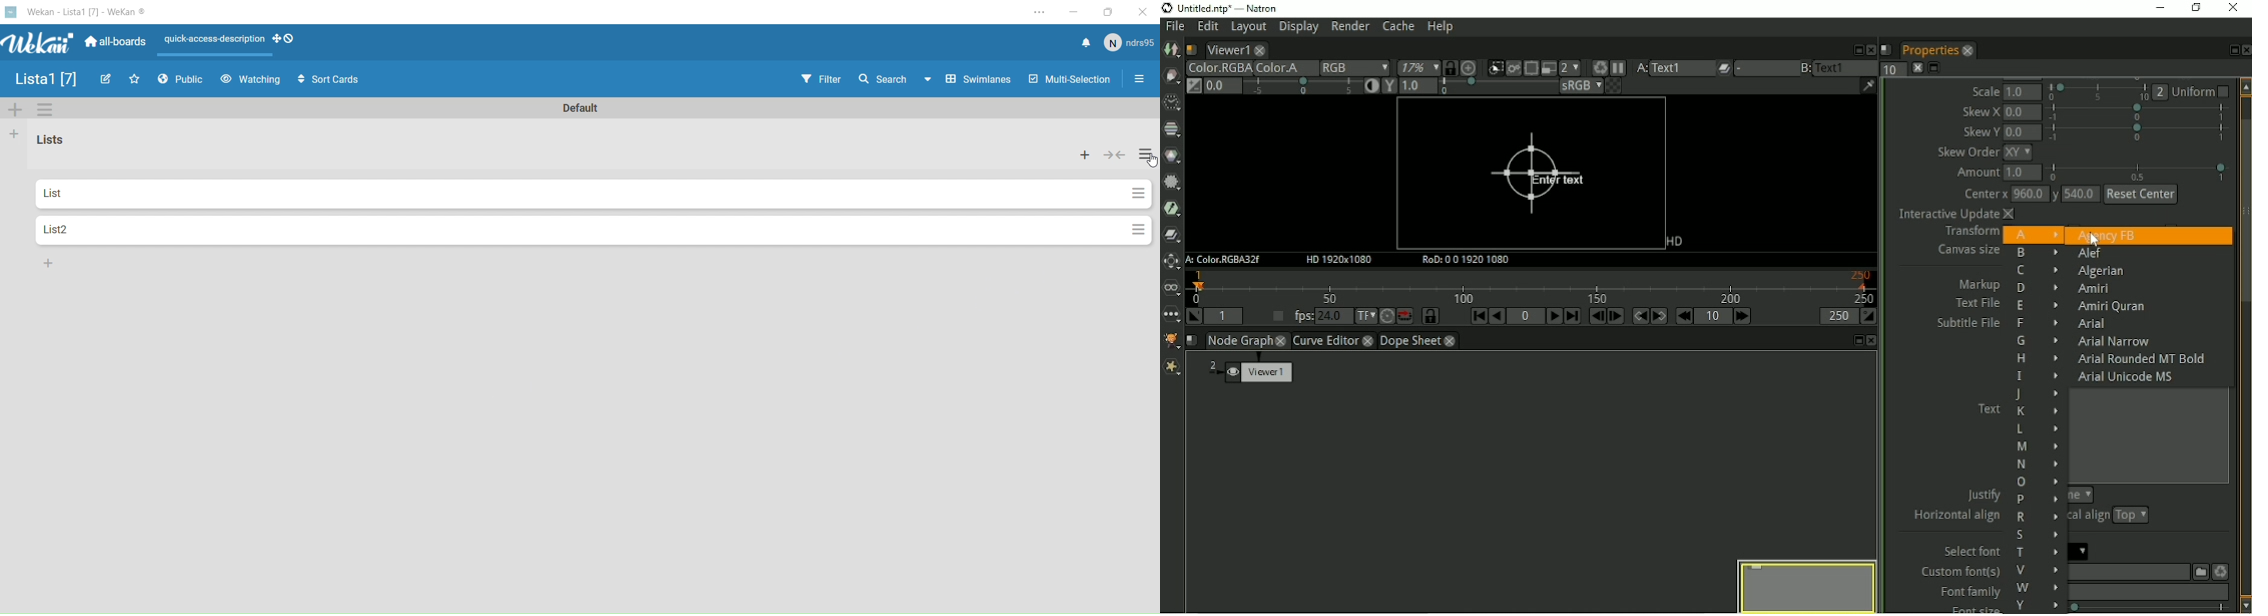  I want to click on sRGB, so click(1580, 87).